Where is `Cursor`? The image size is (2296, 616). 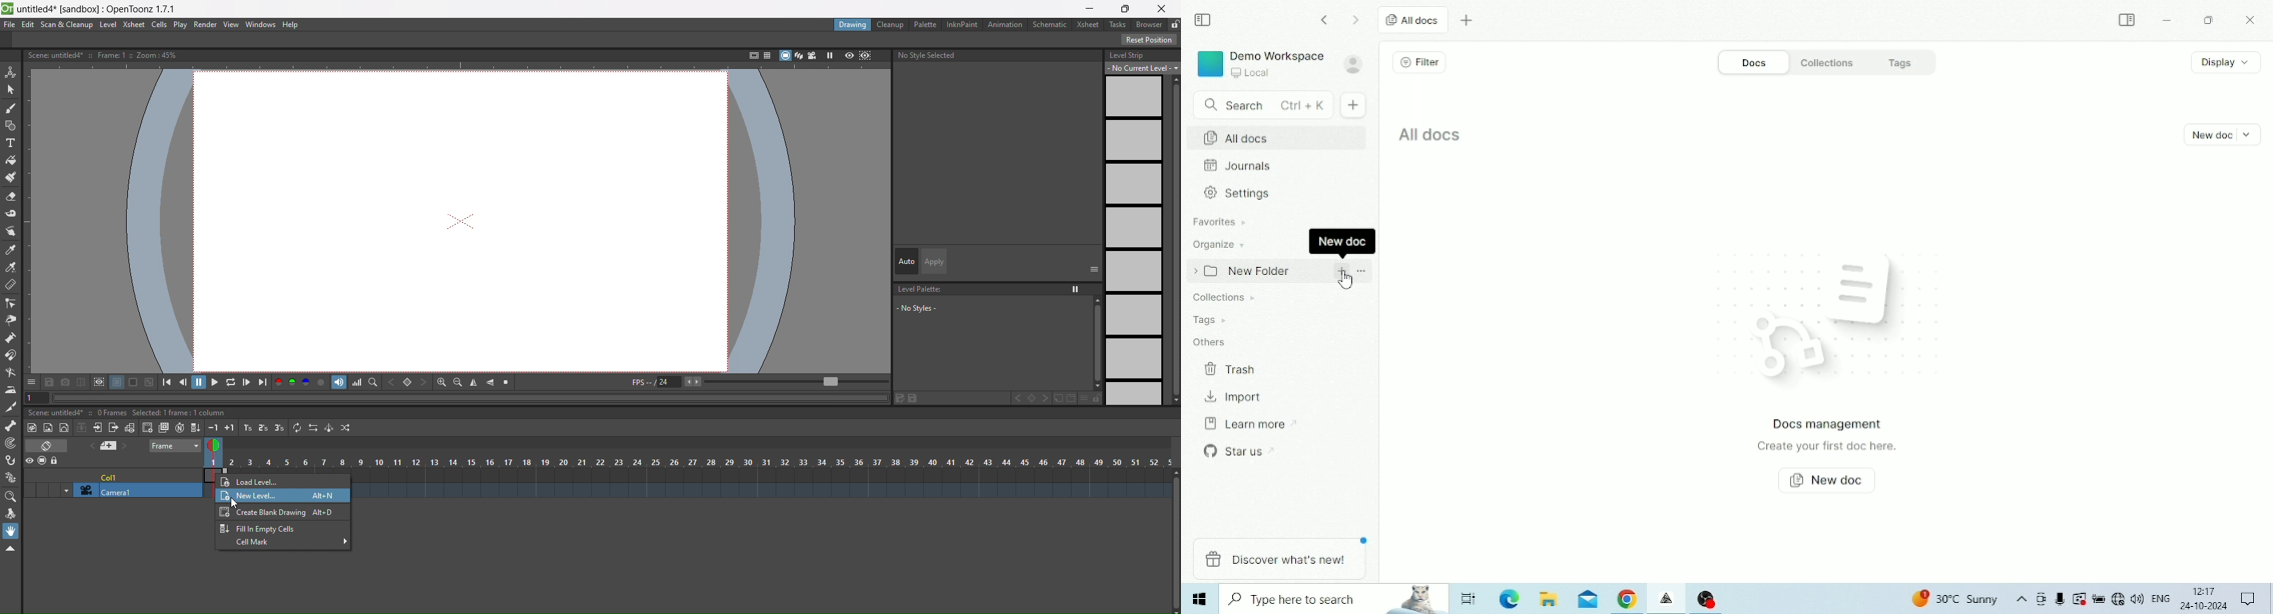 Cursor is located at coordinates (1288, 341).